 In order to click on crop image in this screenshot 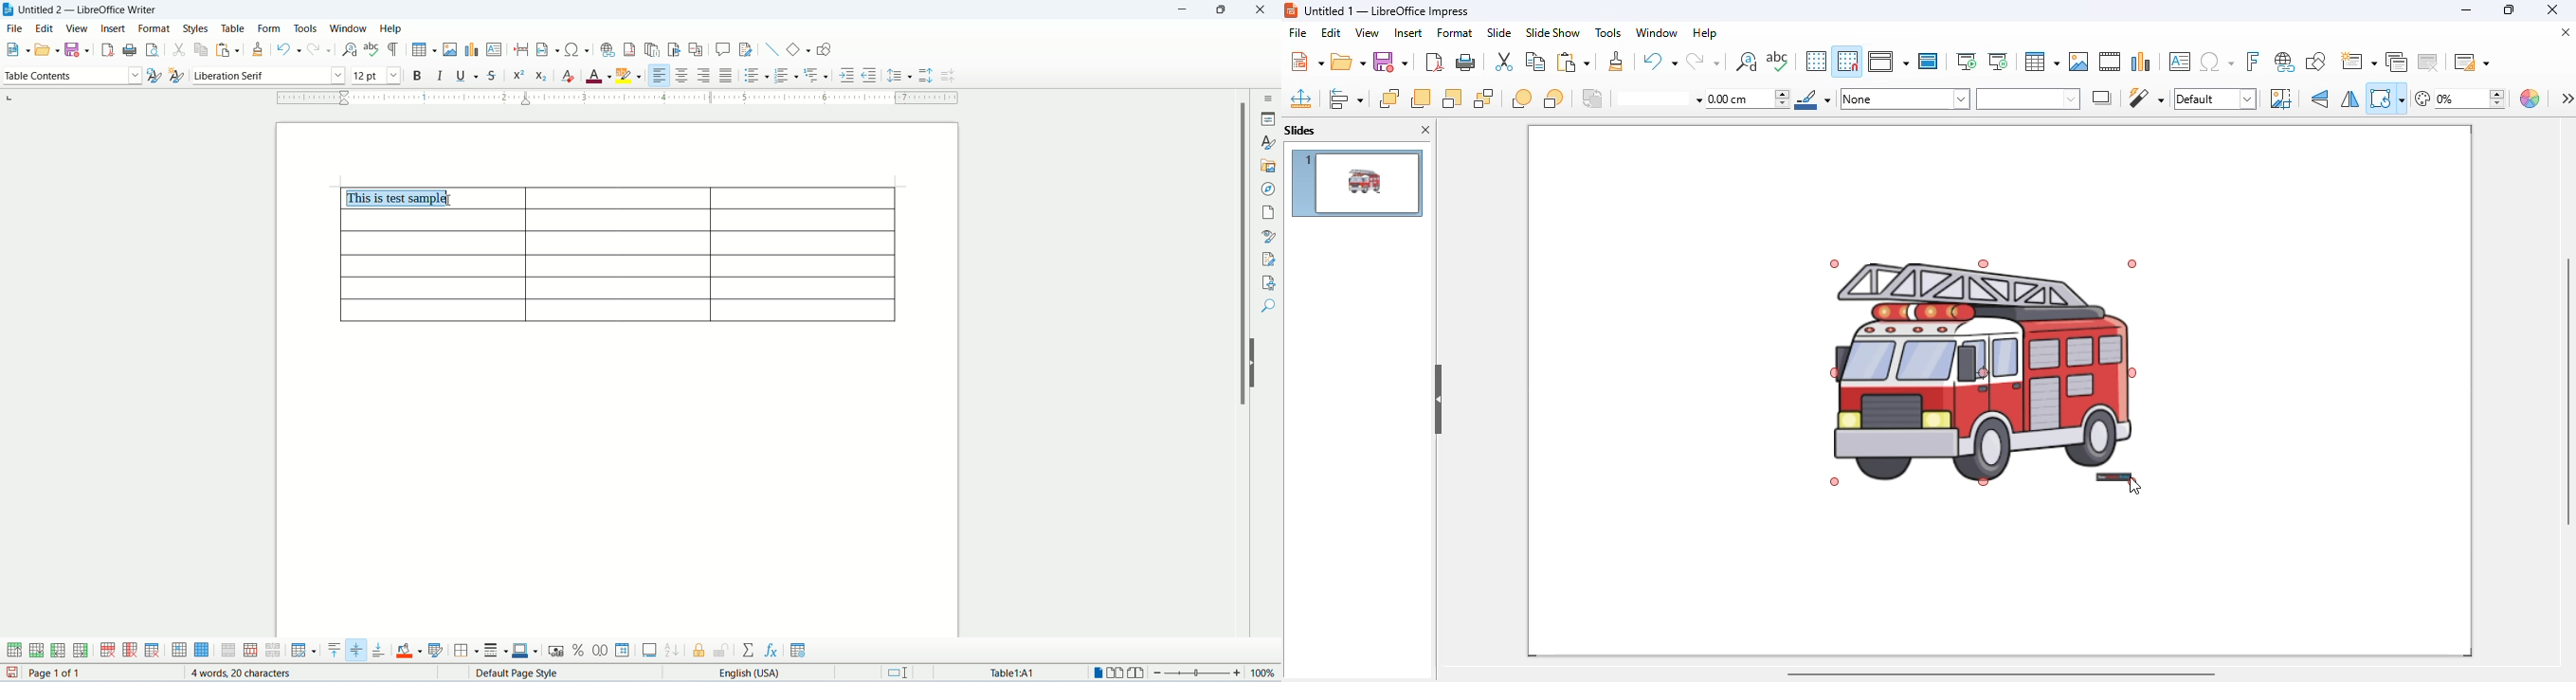, I will do `click(2280, 99)`.